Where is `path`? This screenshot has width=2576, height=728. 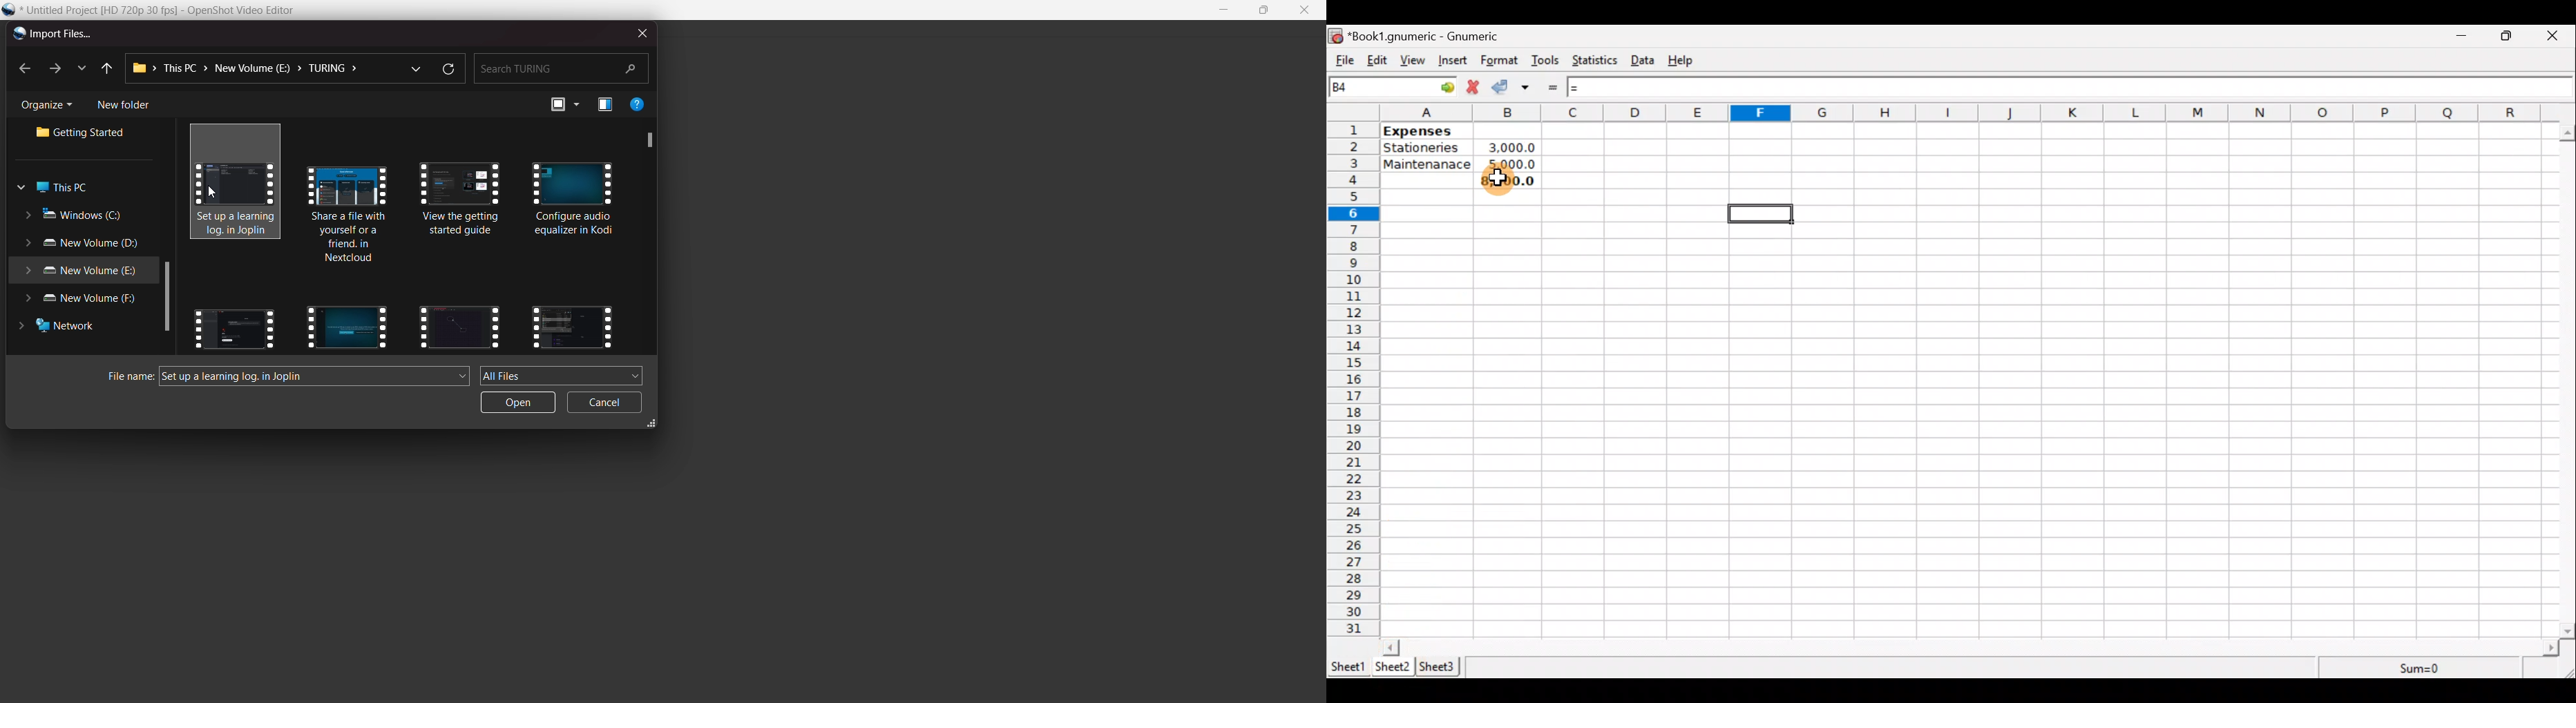
path is located at coordinates (250, 68).